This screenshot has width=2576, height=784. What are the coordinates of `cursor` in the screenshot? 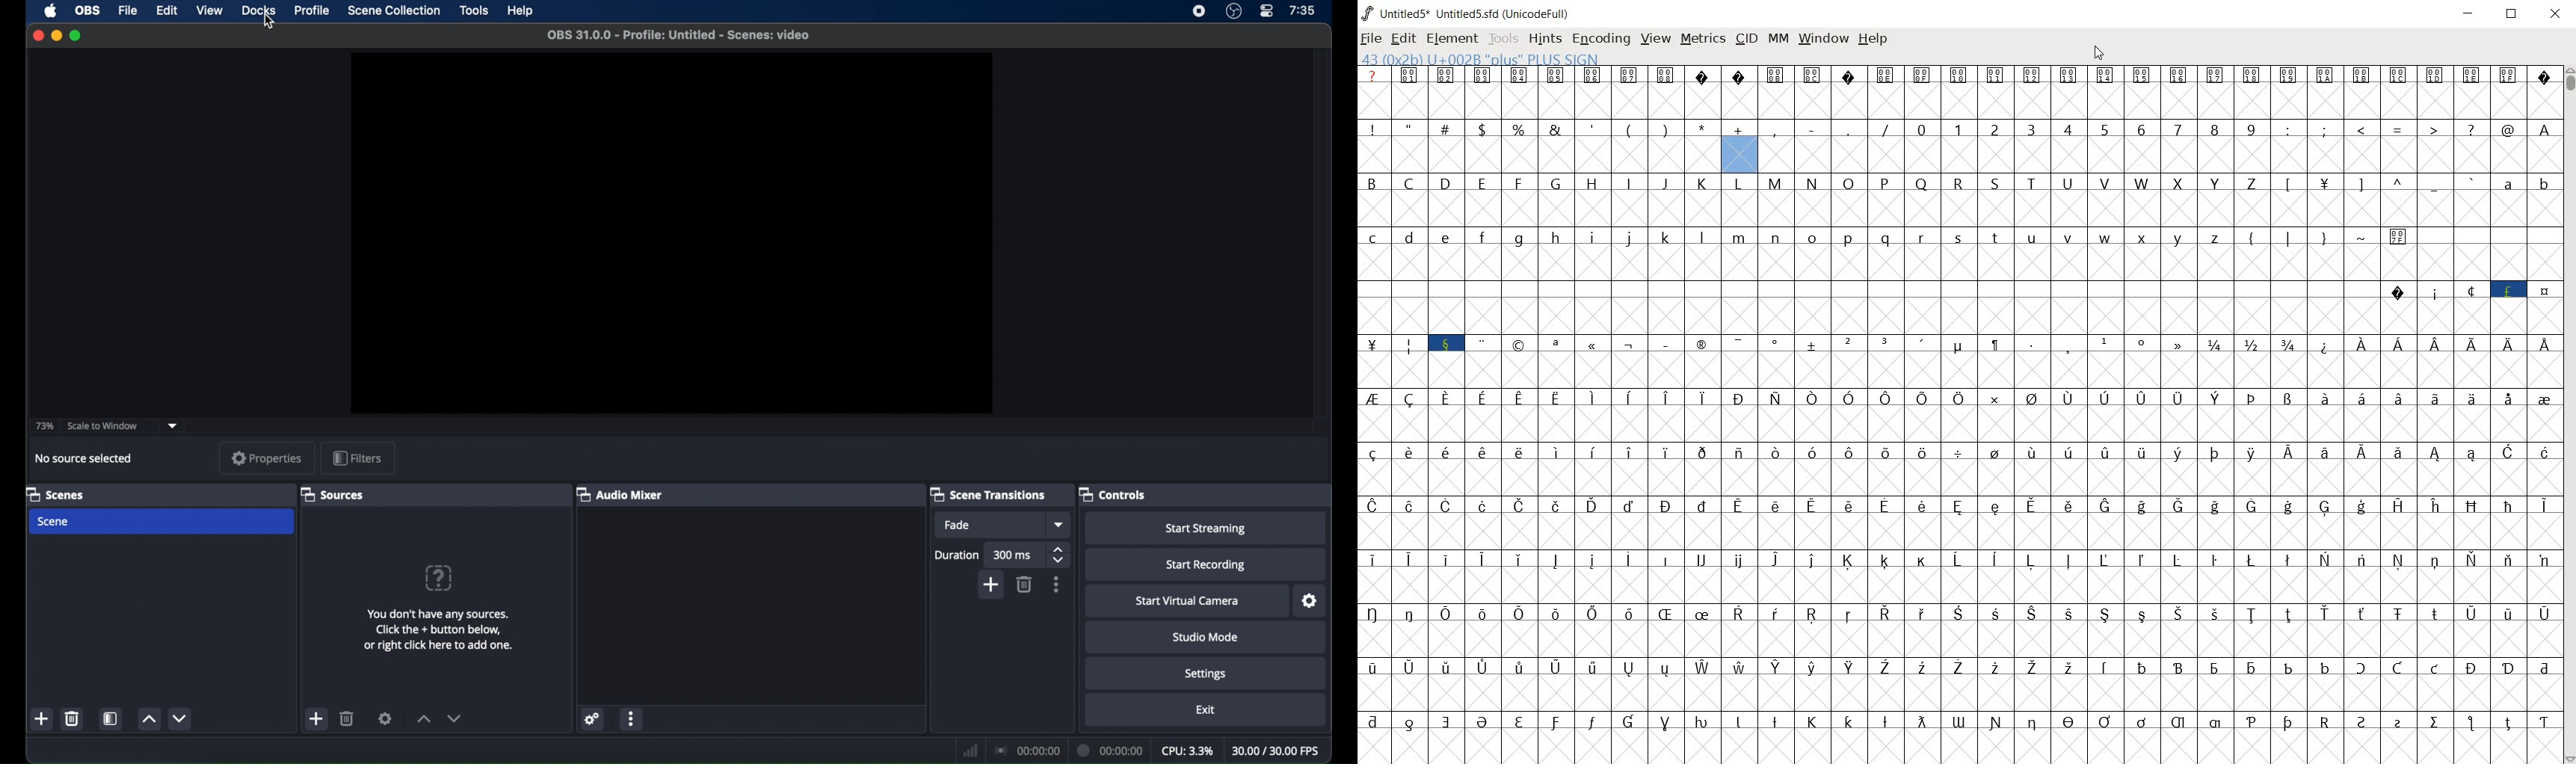 It's located at (2101, 54).